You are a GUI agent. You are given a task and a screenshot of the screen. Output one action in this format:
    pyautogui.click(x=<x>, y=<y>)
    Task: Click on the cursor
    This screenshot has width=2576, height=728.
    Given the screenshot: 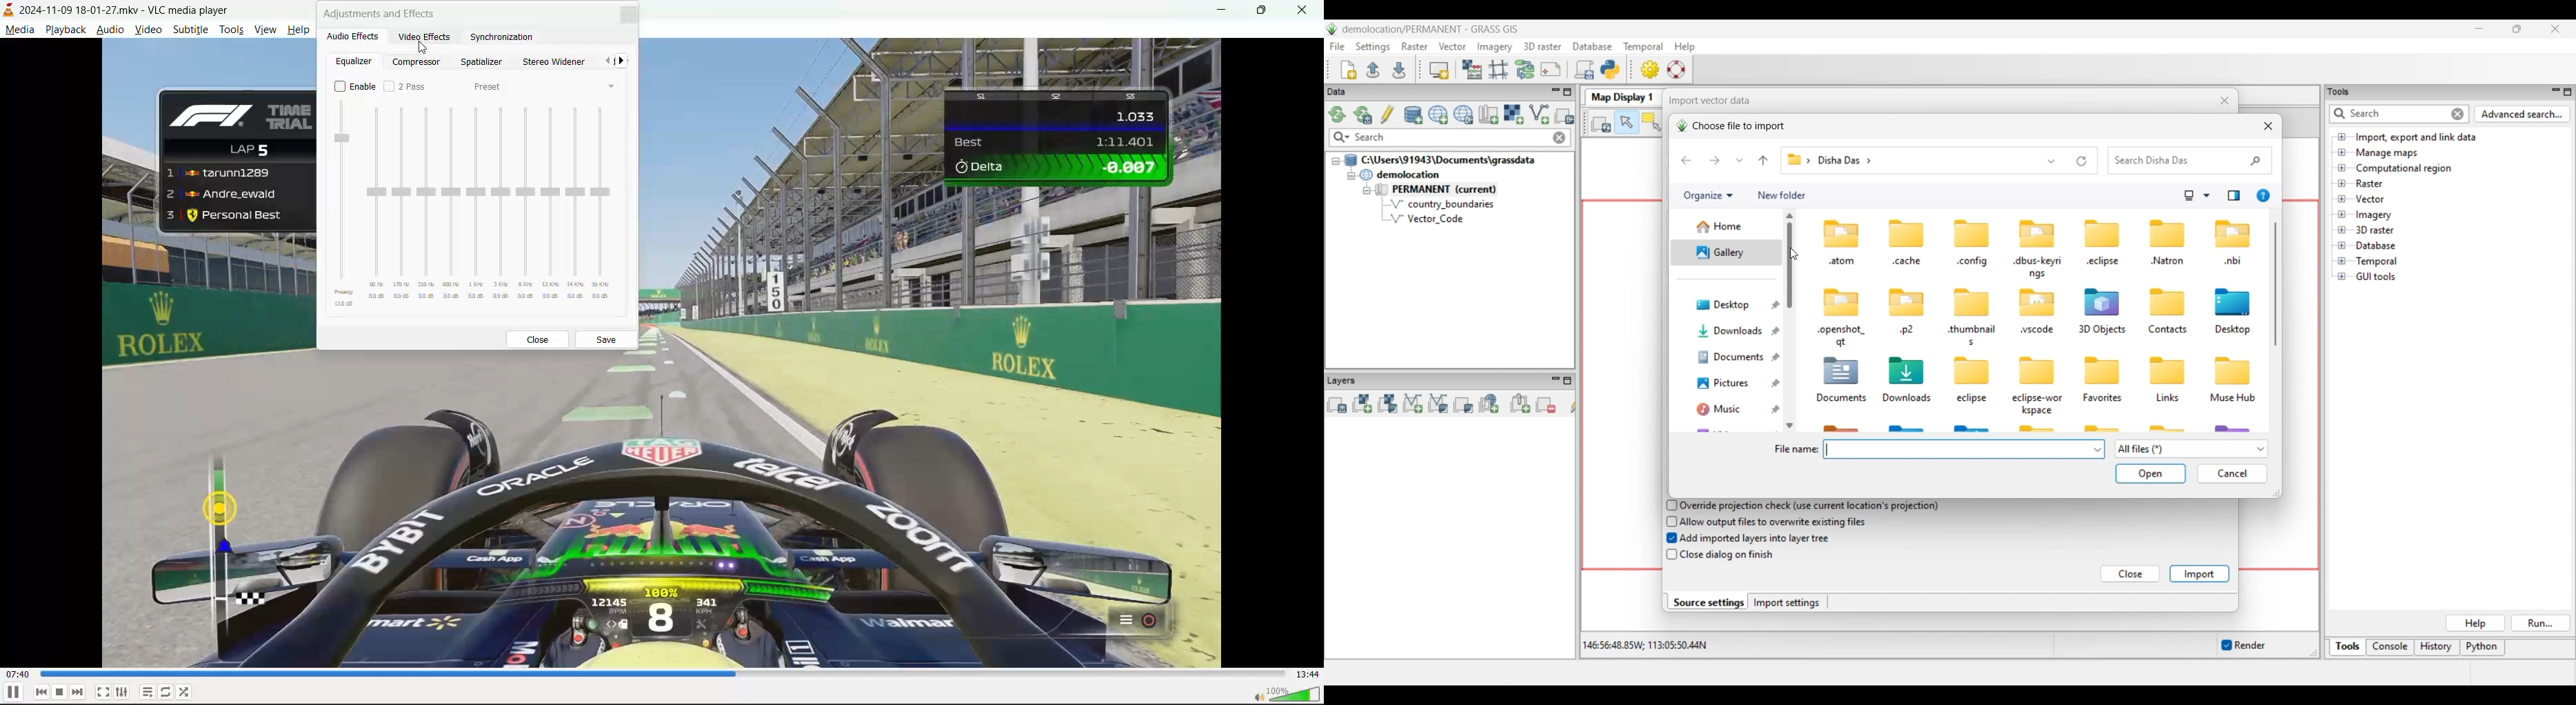 What is the action you would take?
    pyautogui.click(x=425, y=47)
    